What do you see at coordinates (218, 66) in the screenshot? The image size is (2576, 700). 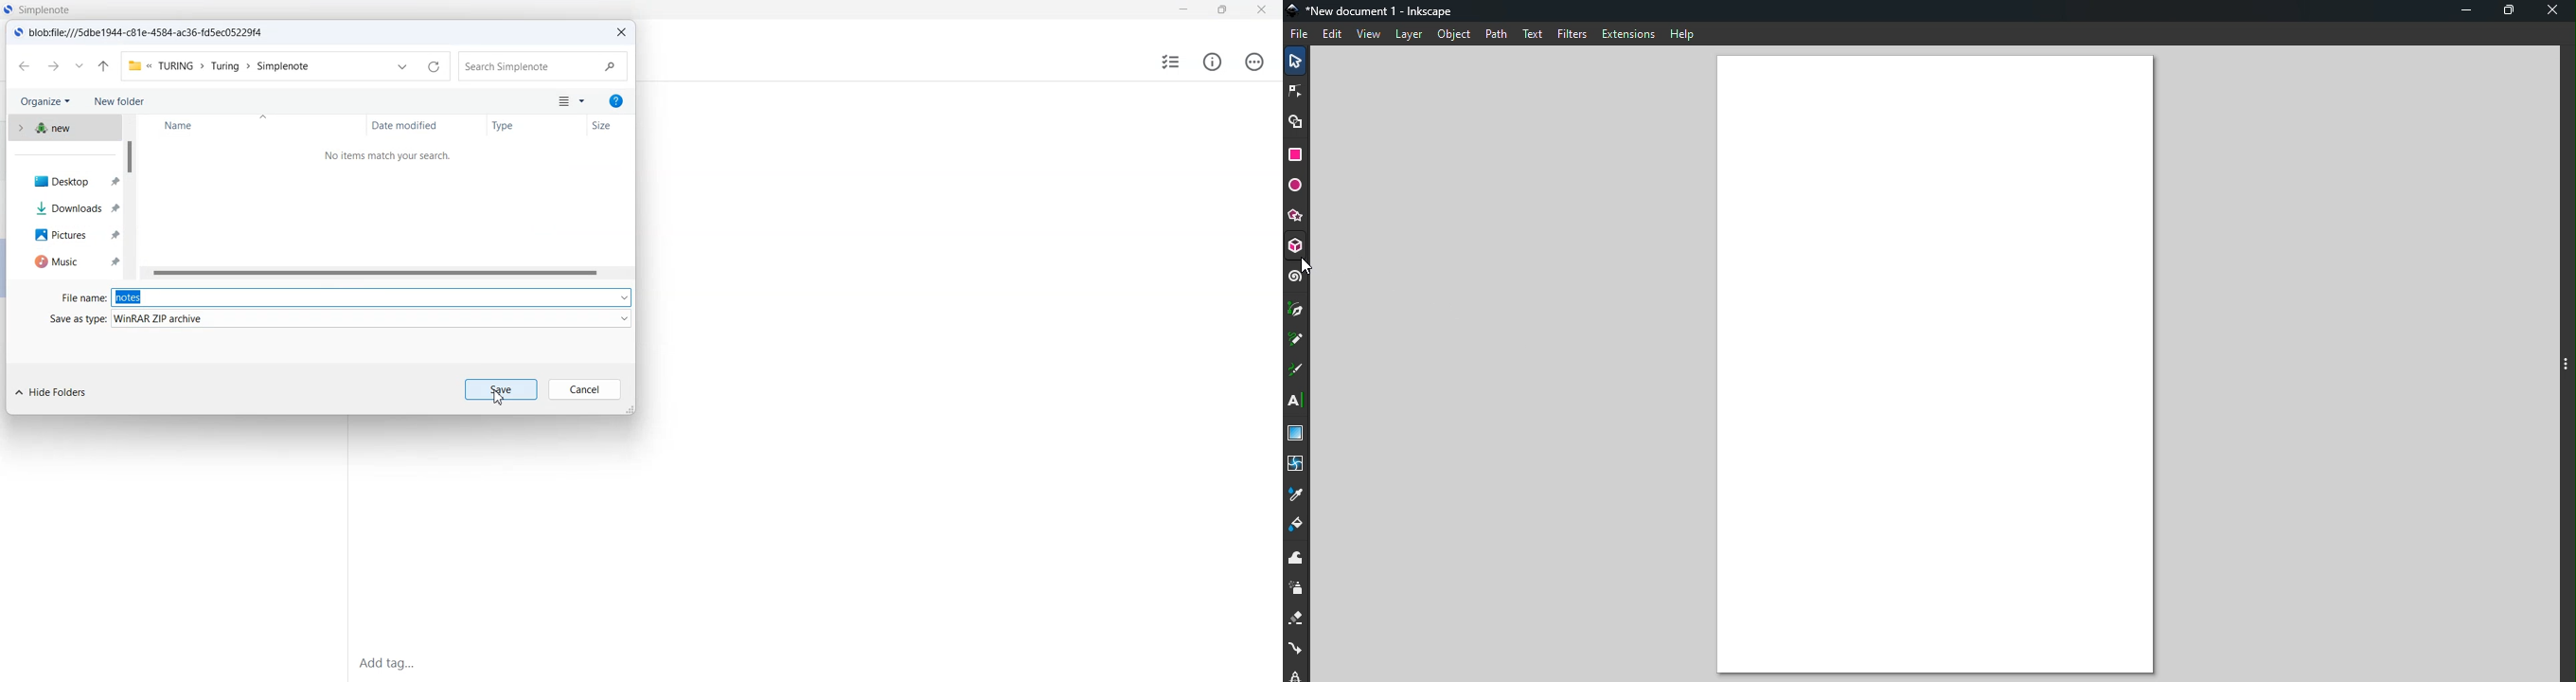 I see `File Path` at bounding box center [218, 66].